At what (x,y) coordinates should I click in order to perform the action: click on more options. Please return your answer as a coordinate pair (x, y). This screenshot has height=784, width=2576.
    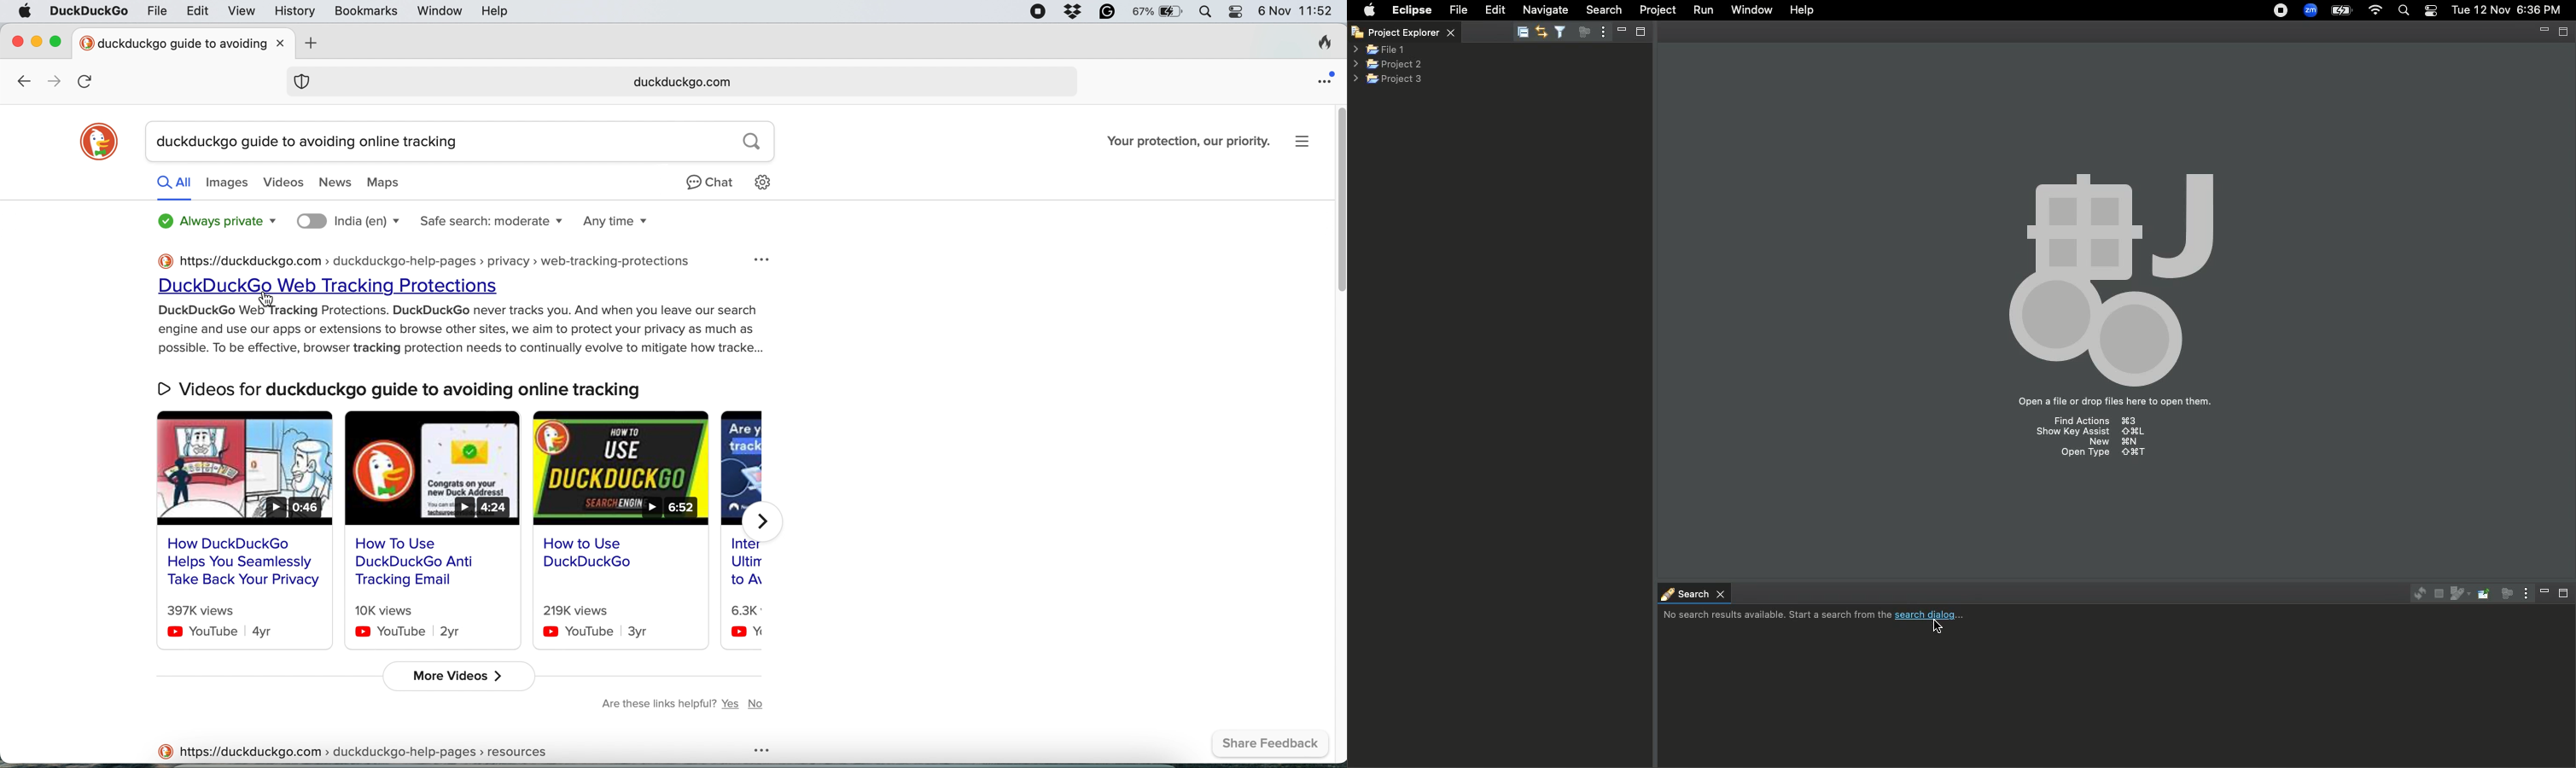
    Looking at the image, I should click on (1298, 141).